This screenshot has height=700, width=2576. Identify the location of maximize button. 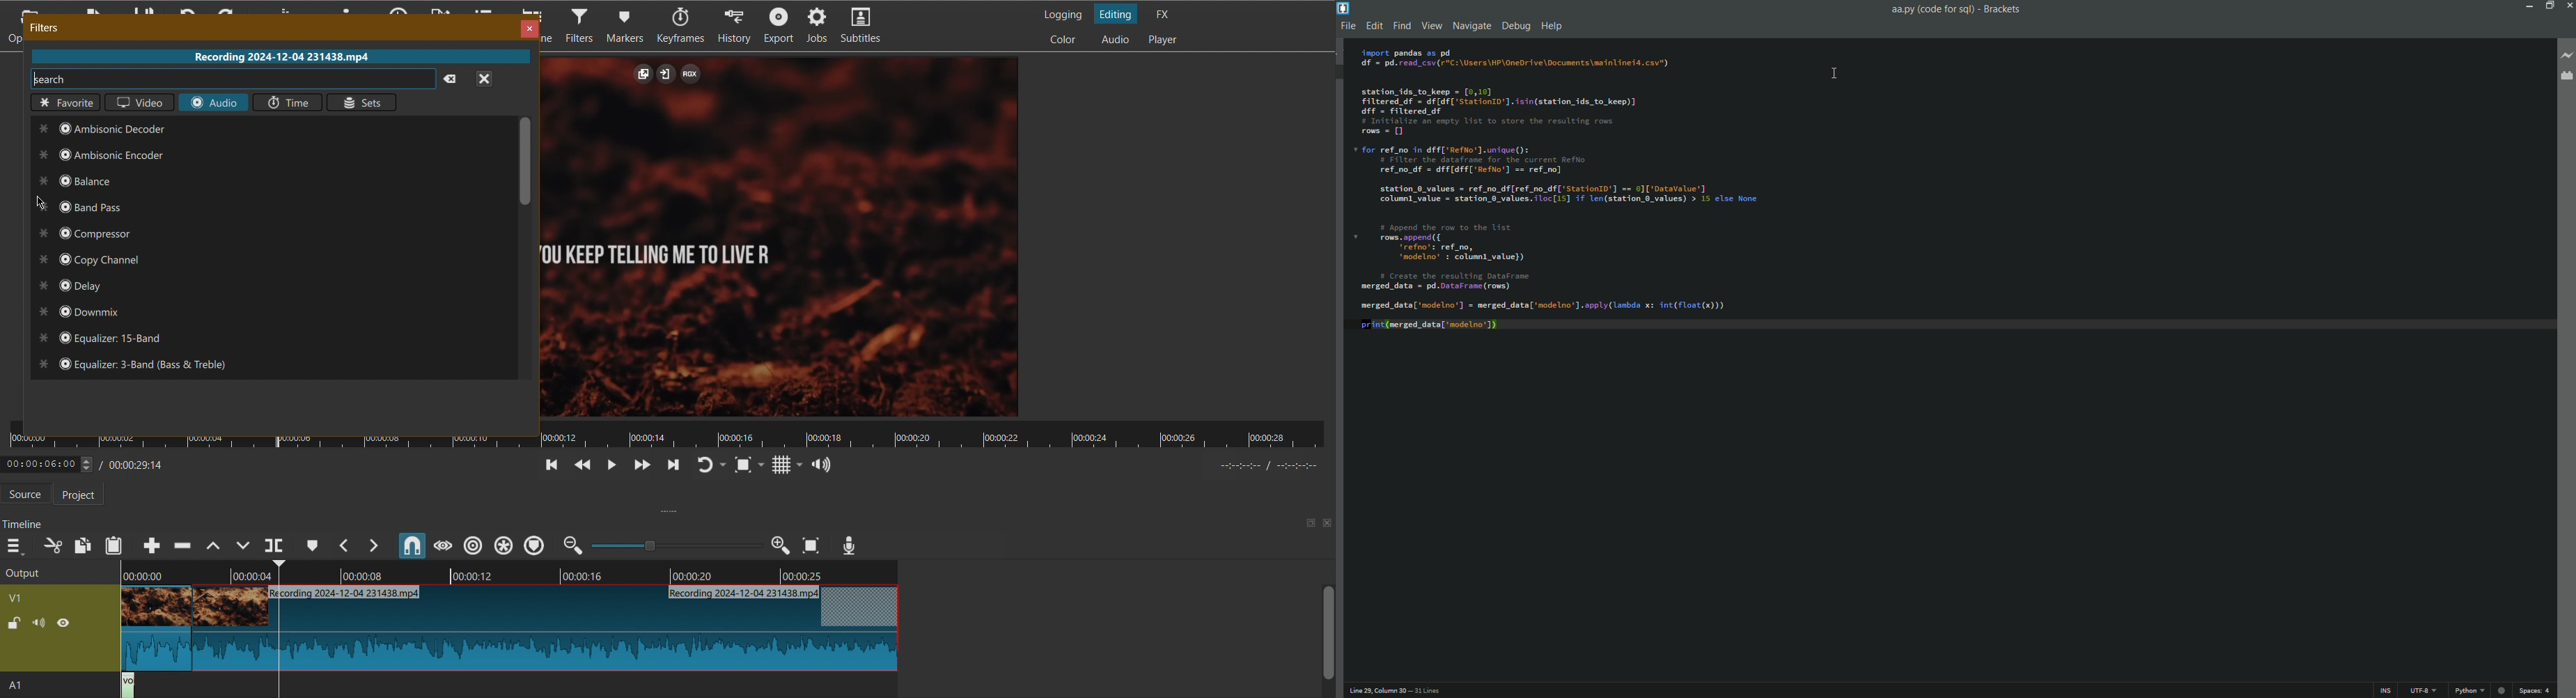
(2548, 6).